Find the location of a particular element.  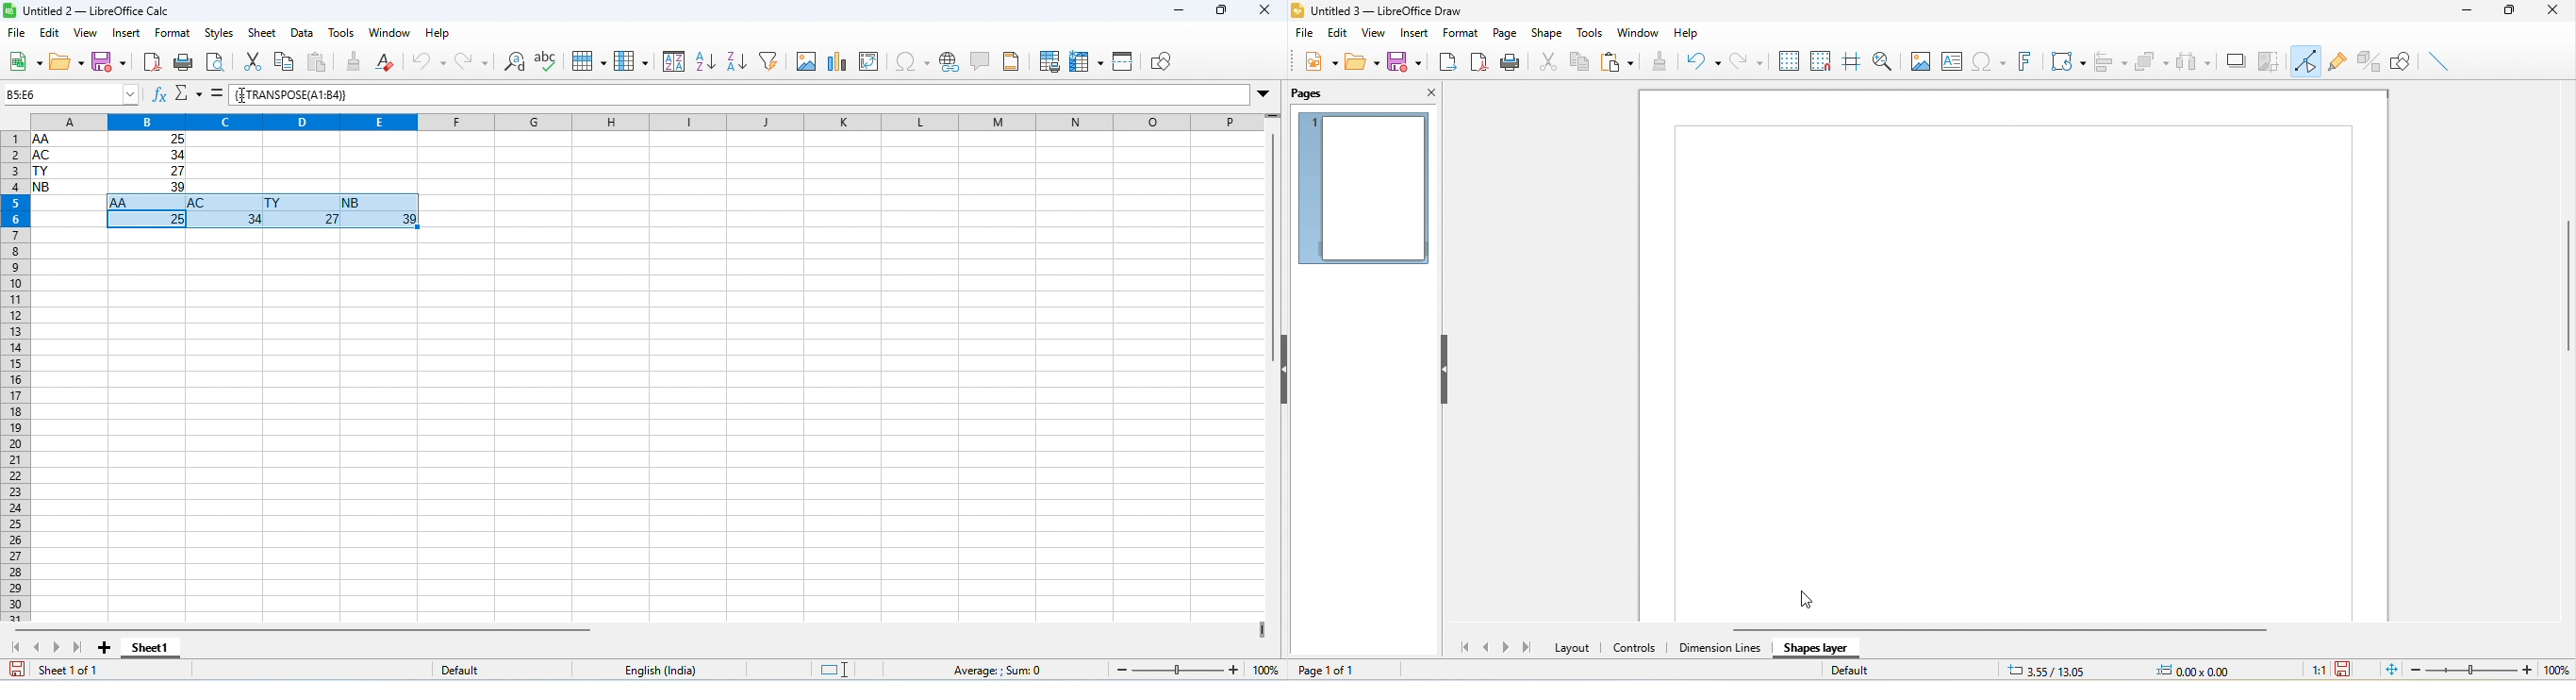

save is located at coordinates (109, 61).